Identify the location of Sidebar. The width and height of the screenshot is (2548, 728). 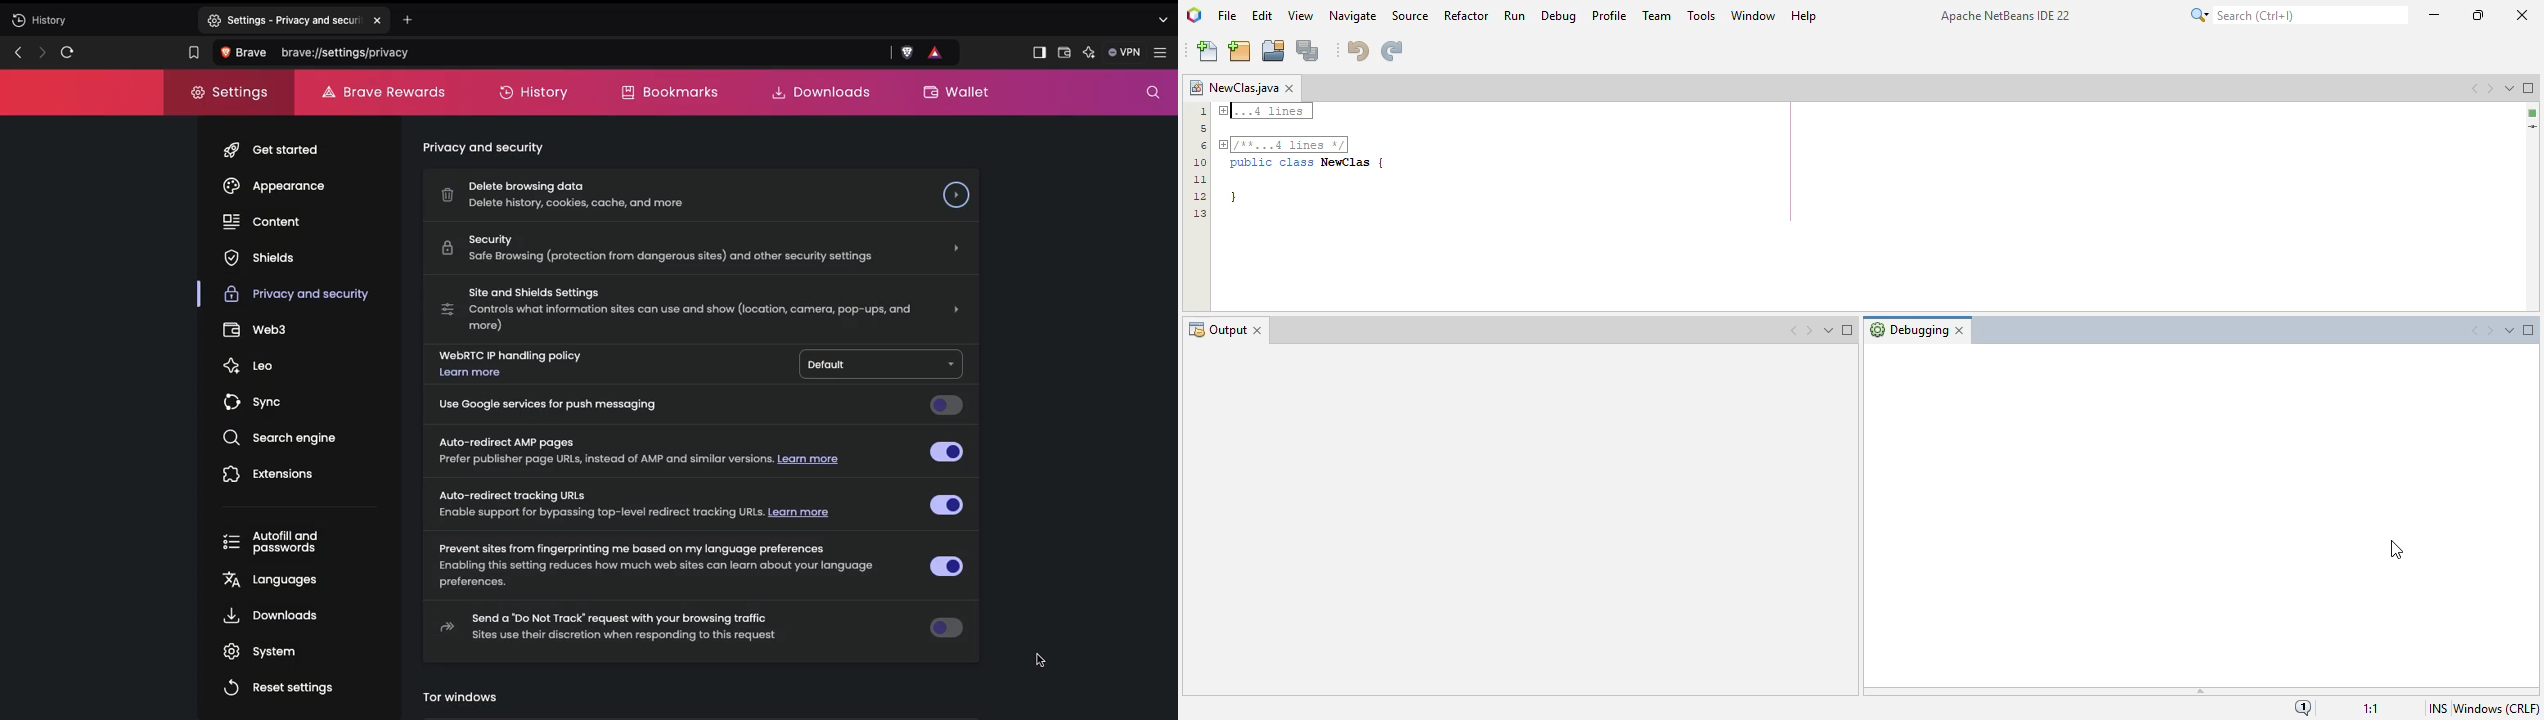
(1037, 52).